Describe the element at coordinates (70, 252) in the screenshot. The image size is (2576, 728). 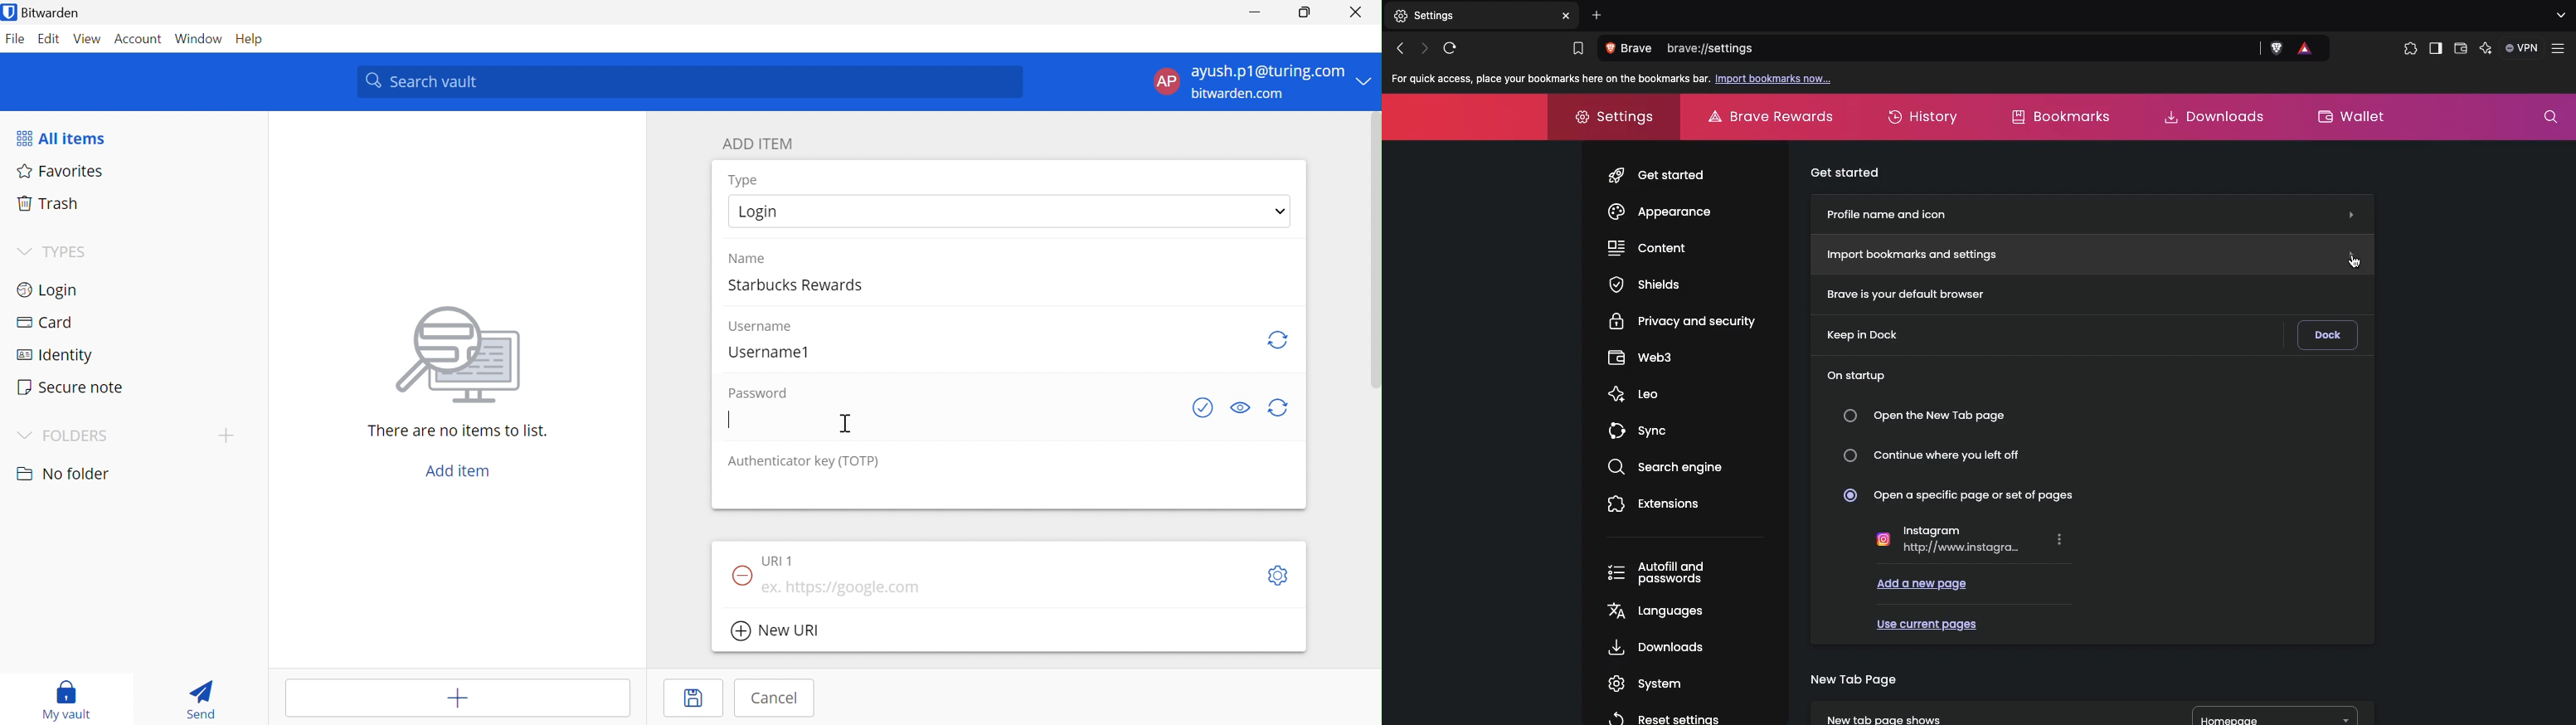
I see `TYPES` at that location.